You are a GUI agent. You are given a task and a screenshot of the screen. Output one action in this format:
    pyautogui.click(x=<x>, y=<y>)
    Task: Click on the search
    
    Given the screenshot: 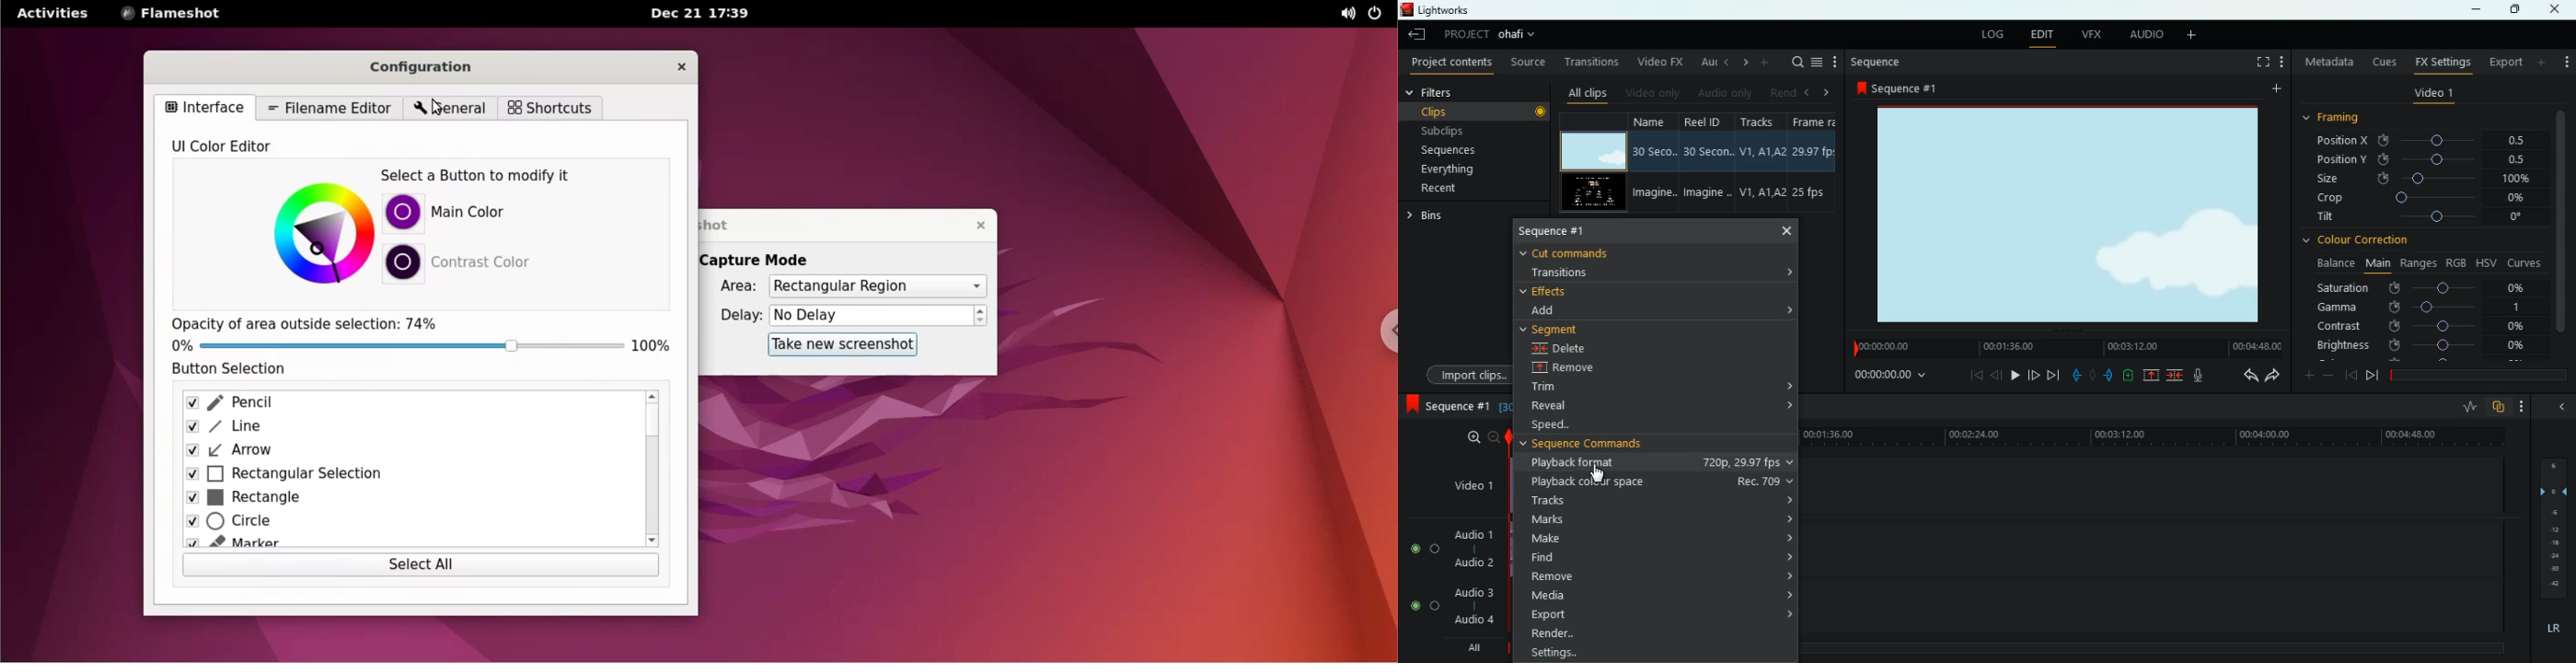 What is the action you would take?
    pyautogui.click(x=1791, y=62)
    